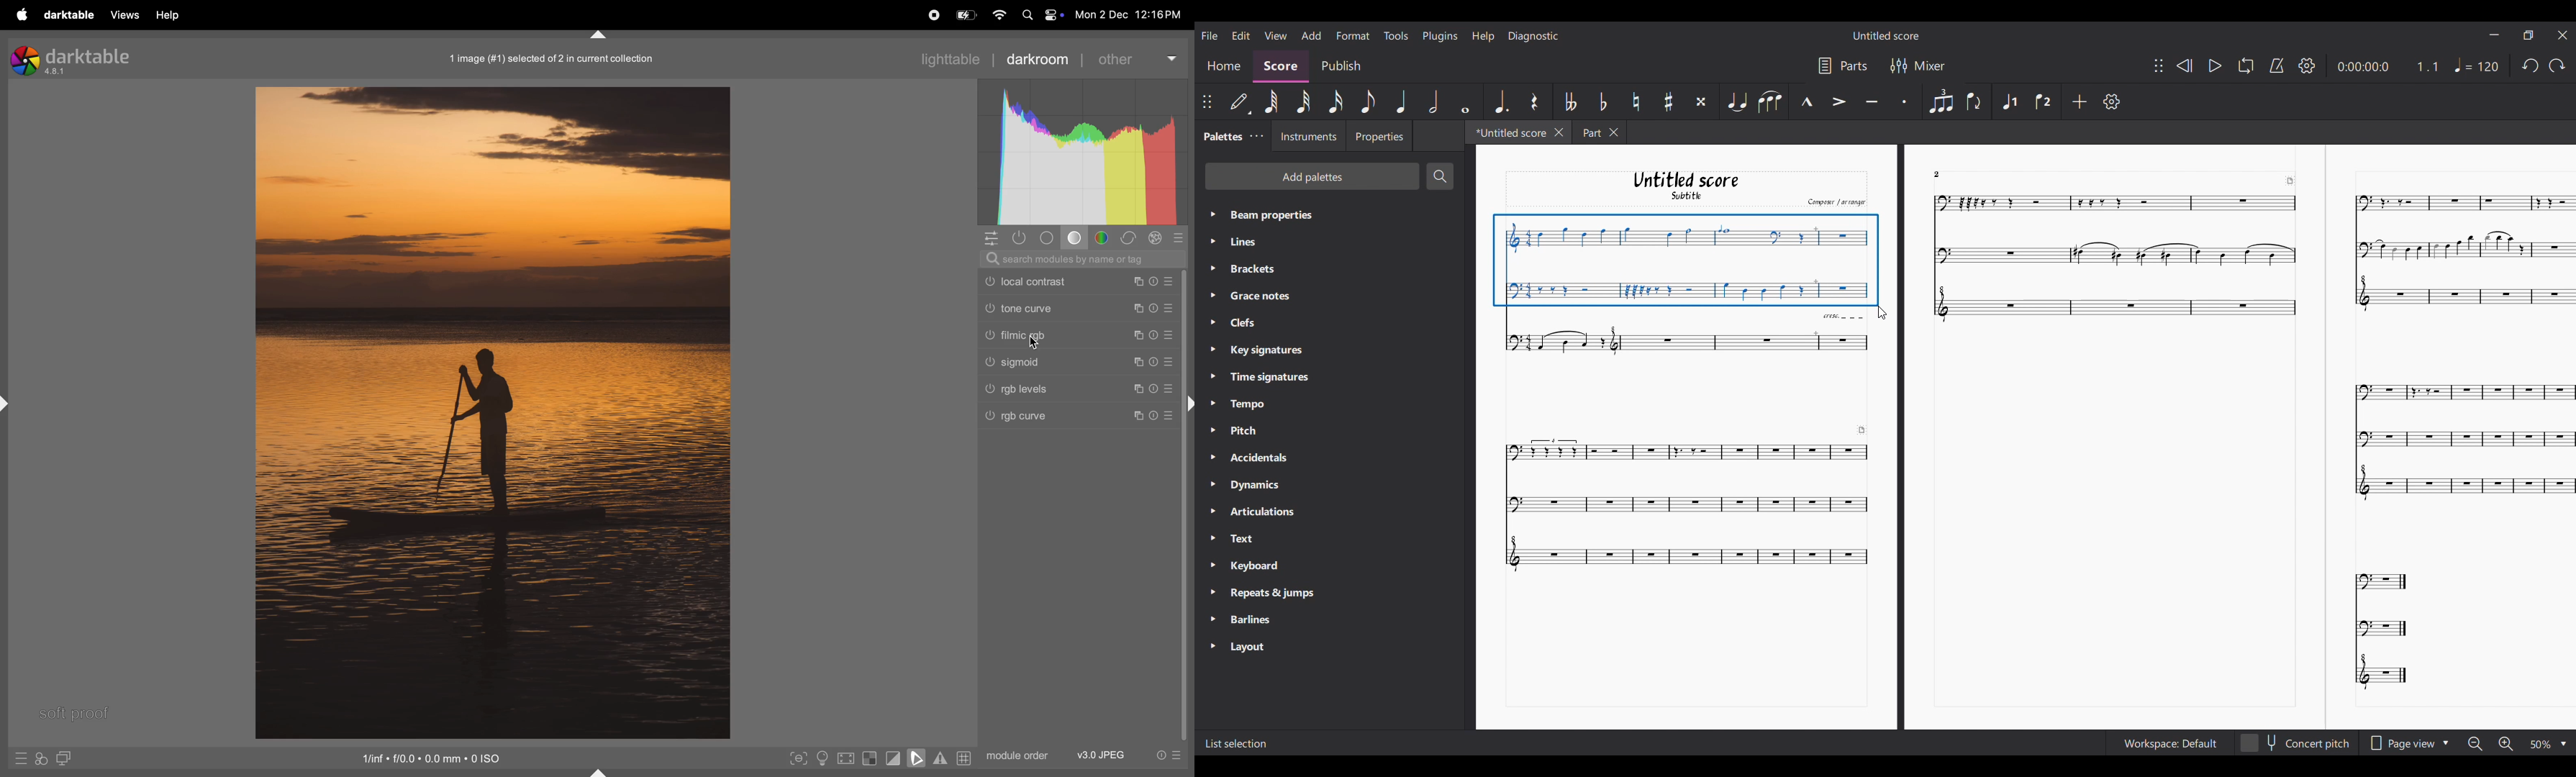 This screenshot has height=784, width=2576. Describe the element at coordinates (1509, 132) in the screenshot. I see `Current tab` at that location.